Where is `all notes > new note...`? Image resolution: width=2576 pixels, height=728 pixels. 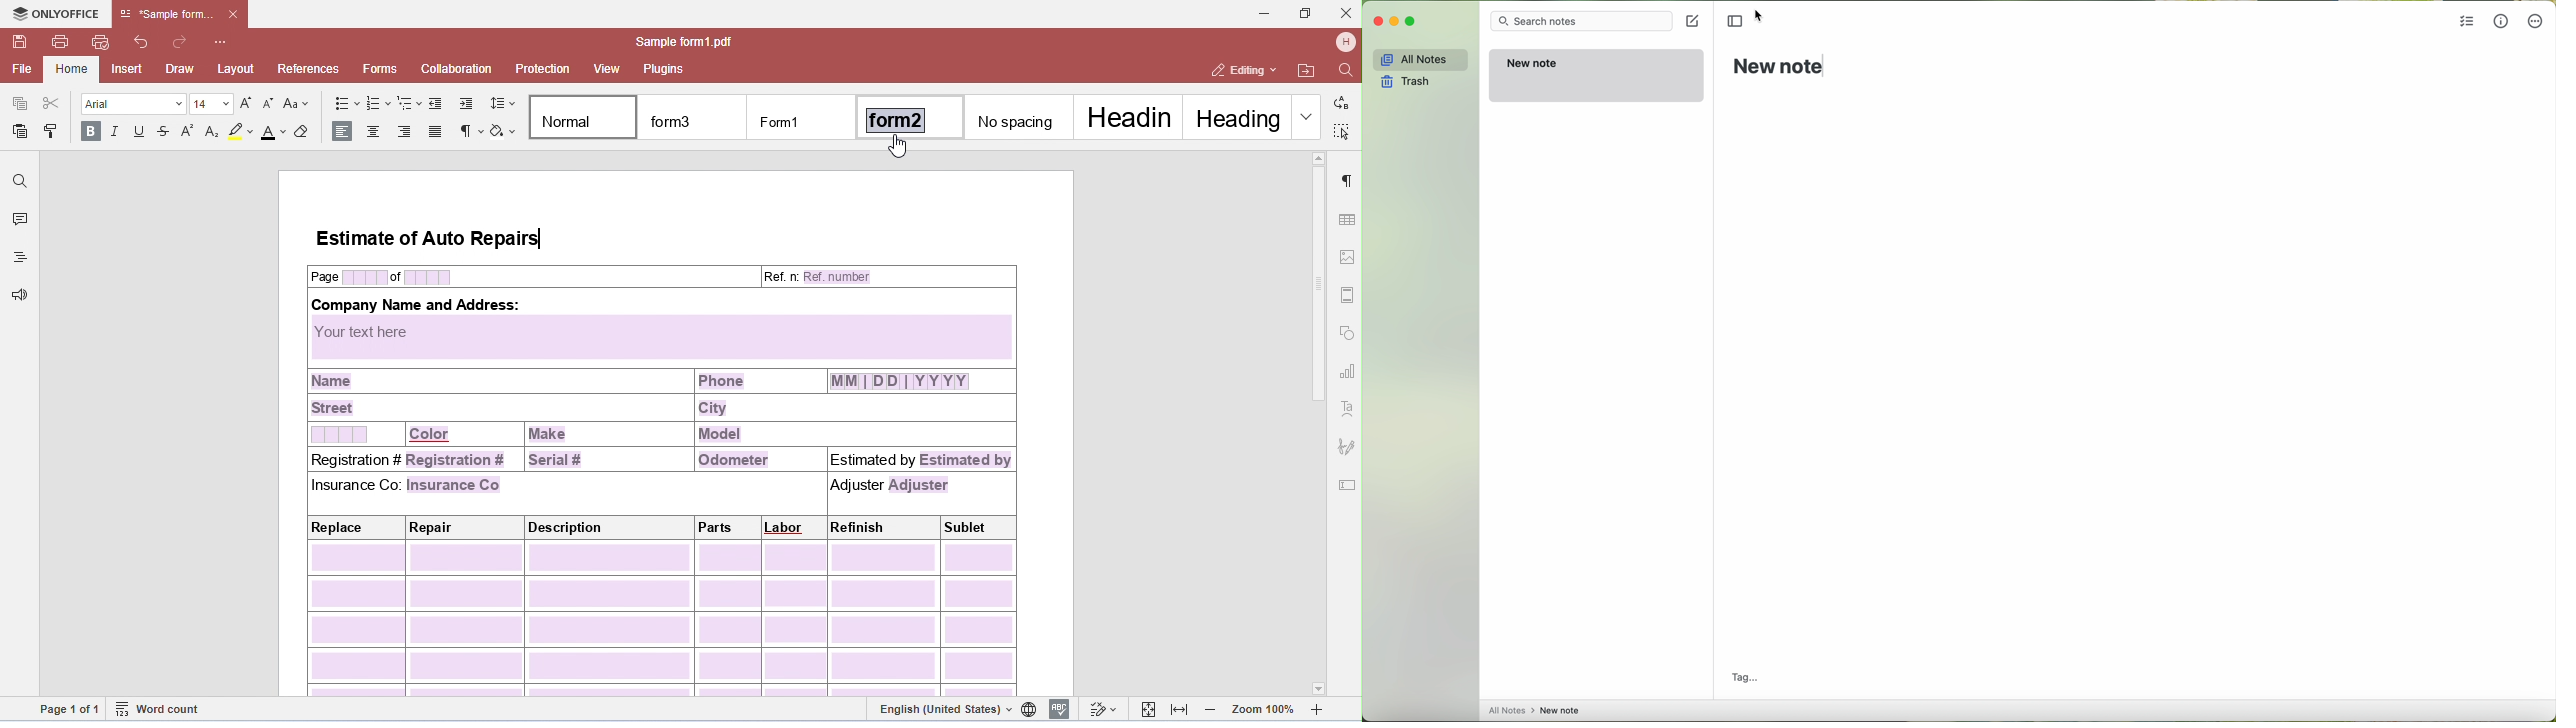 all notes > new note... is located at coordinates (1536, 710).